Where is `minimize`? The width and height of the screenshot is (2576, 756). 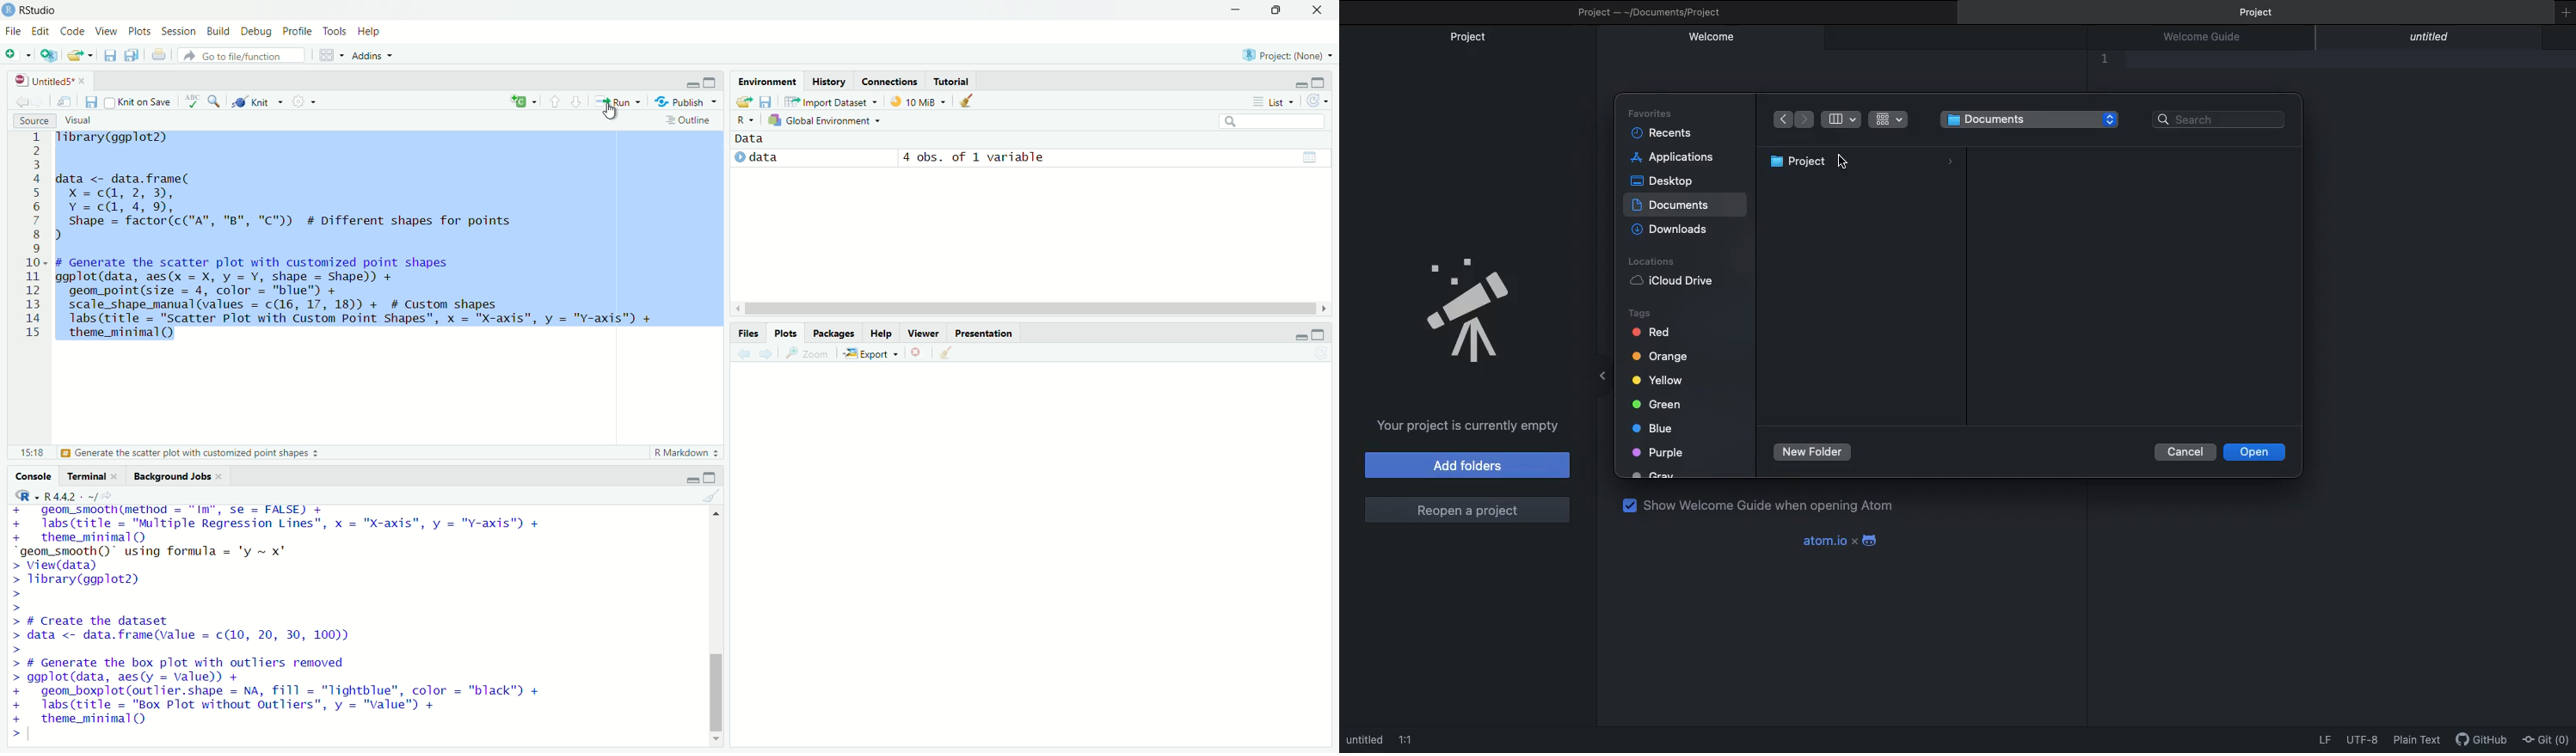 minimize is located at coordinates (691, 84).